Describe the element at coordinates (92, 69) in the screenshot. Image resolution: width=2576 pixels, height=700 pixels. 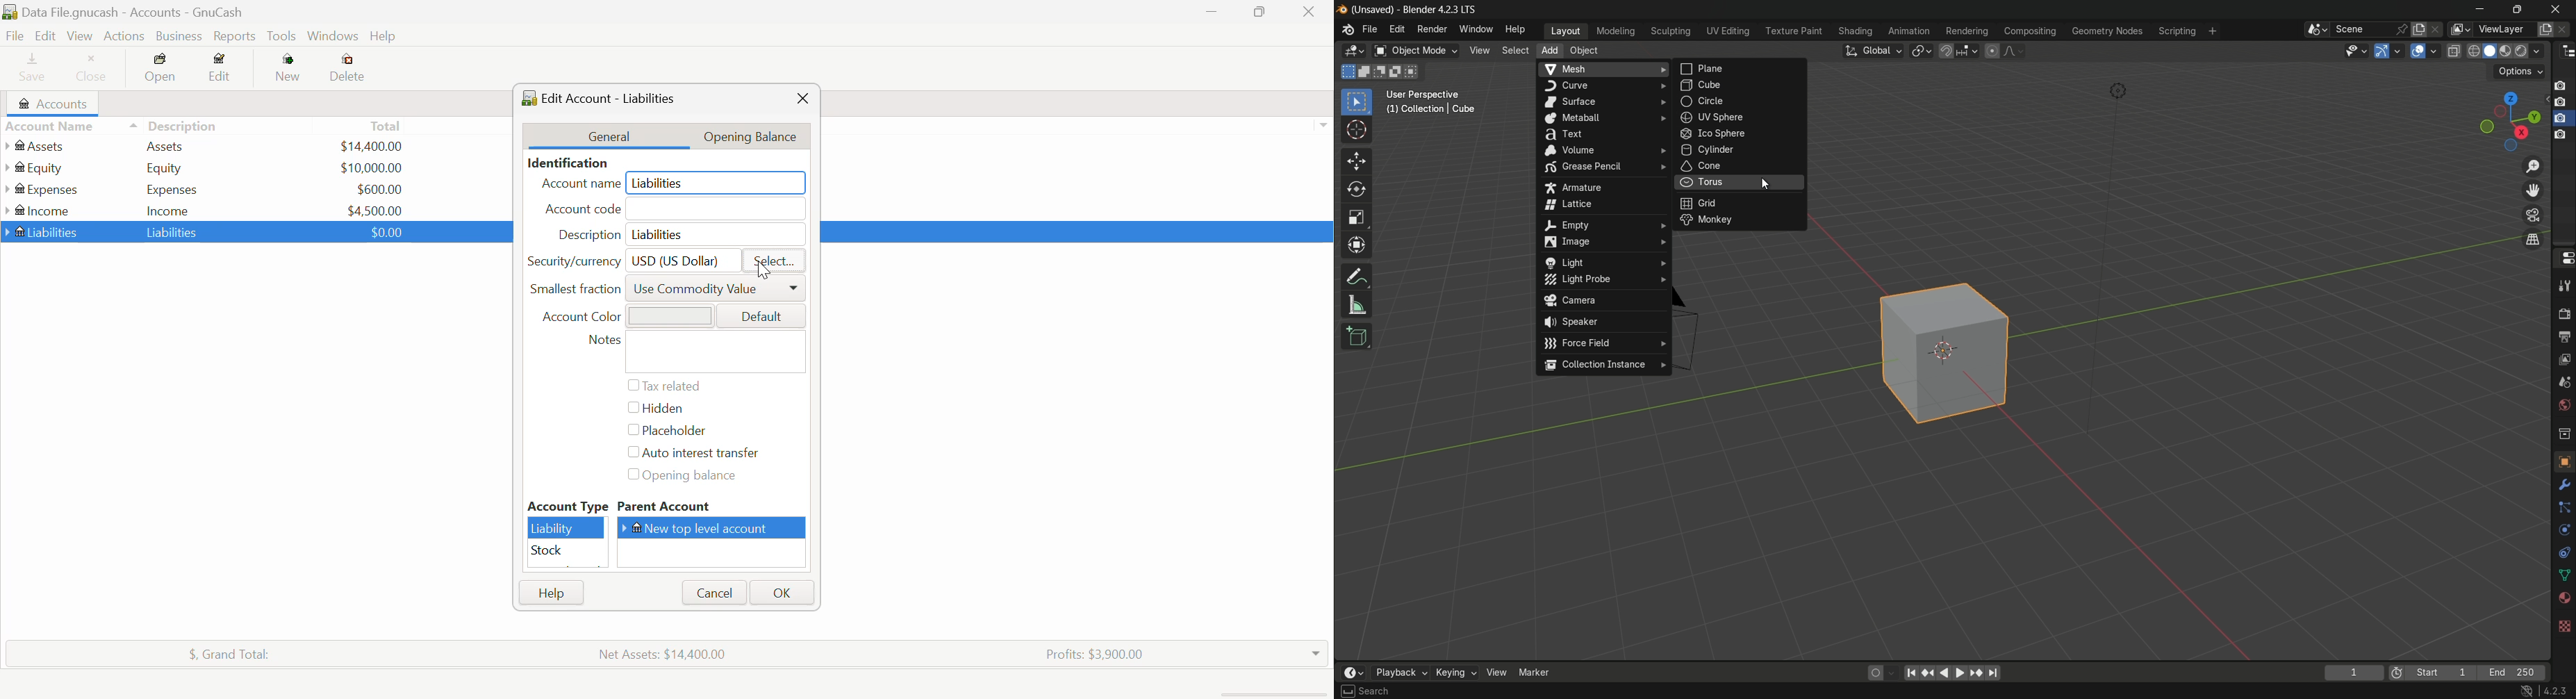
I see `Close` at that location.